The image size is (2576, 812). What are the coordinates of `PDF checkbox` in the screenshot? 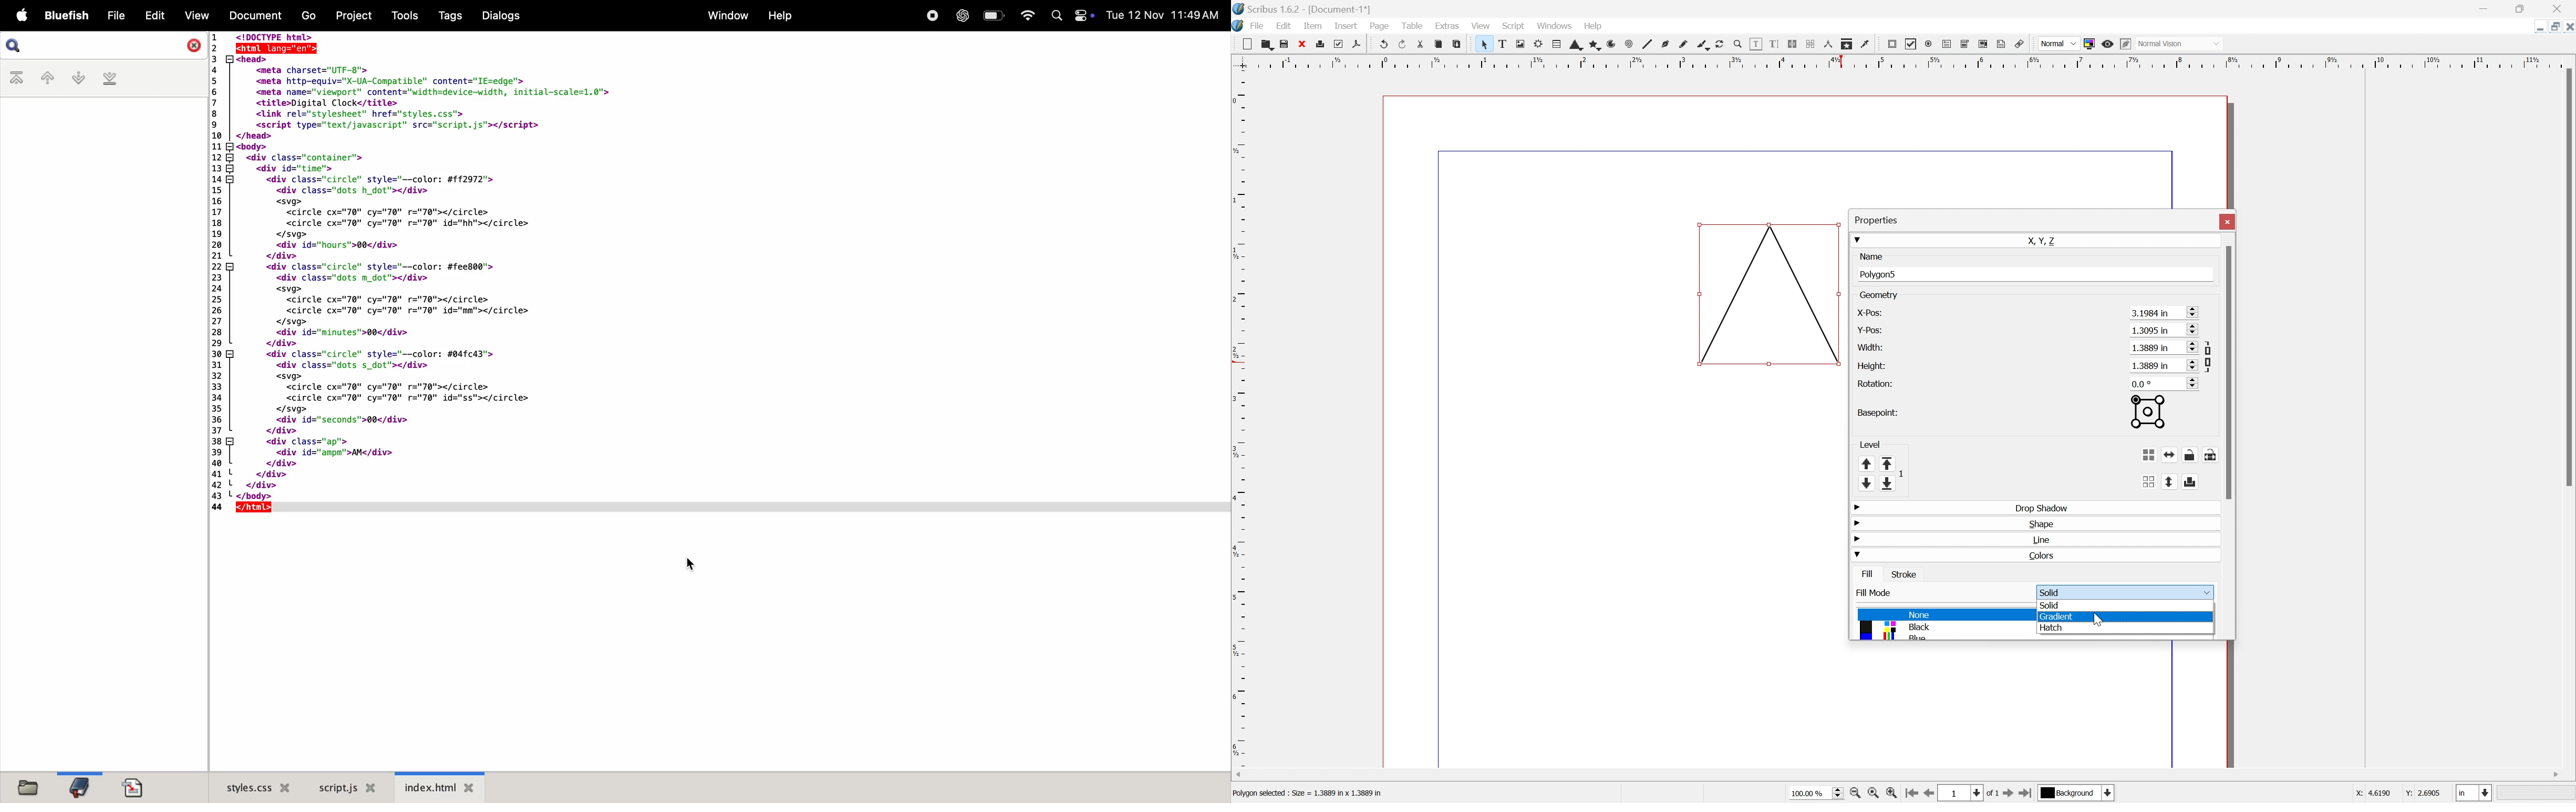 It's located at (1911, 43).